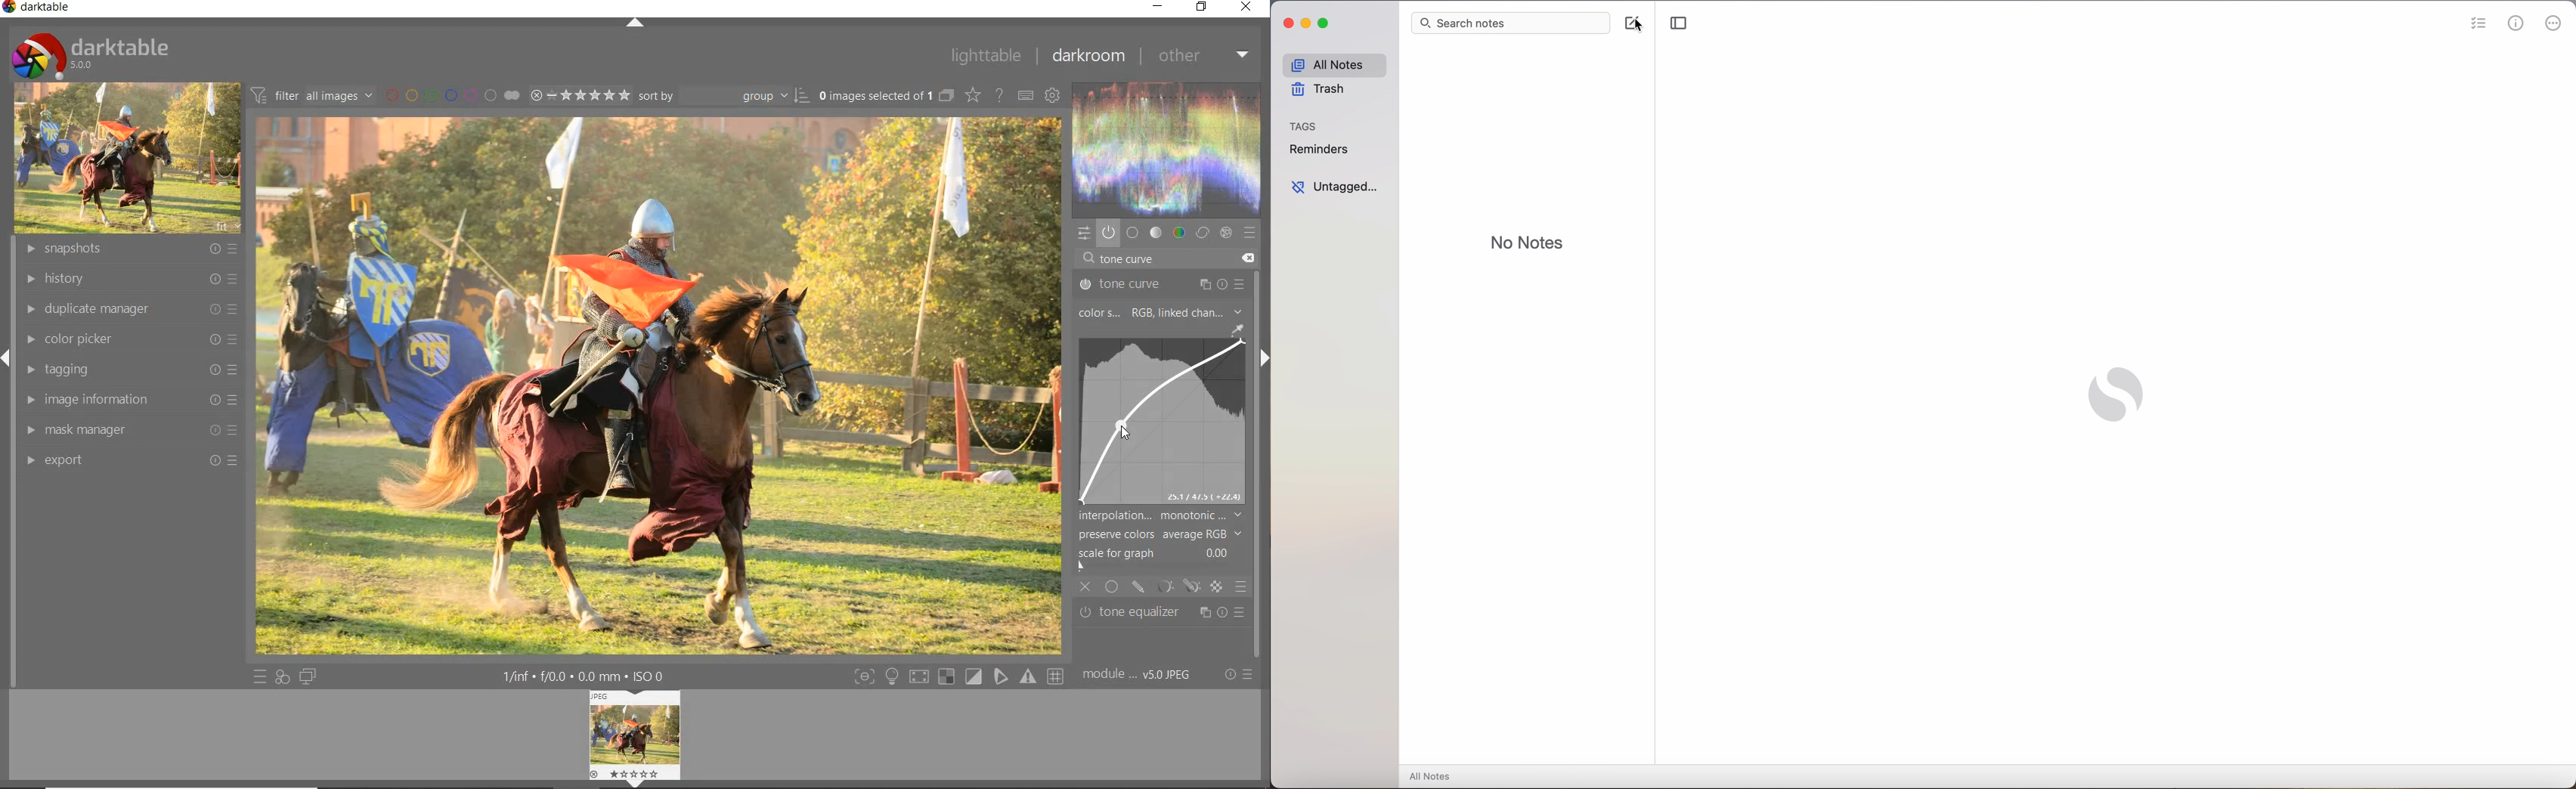 The height and width of the screenshot is (812, 2576). What do you see at coordinates (1308, 21) in the screenshot?
I see `minimize Simplenote` at bounding box center [1308, 21].